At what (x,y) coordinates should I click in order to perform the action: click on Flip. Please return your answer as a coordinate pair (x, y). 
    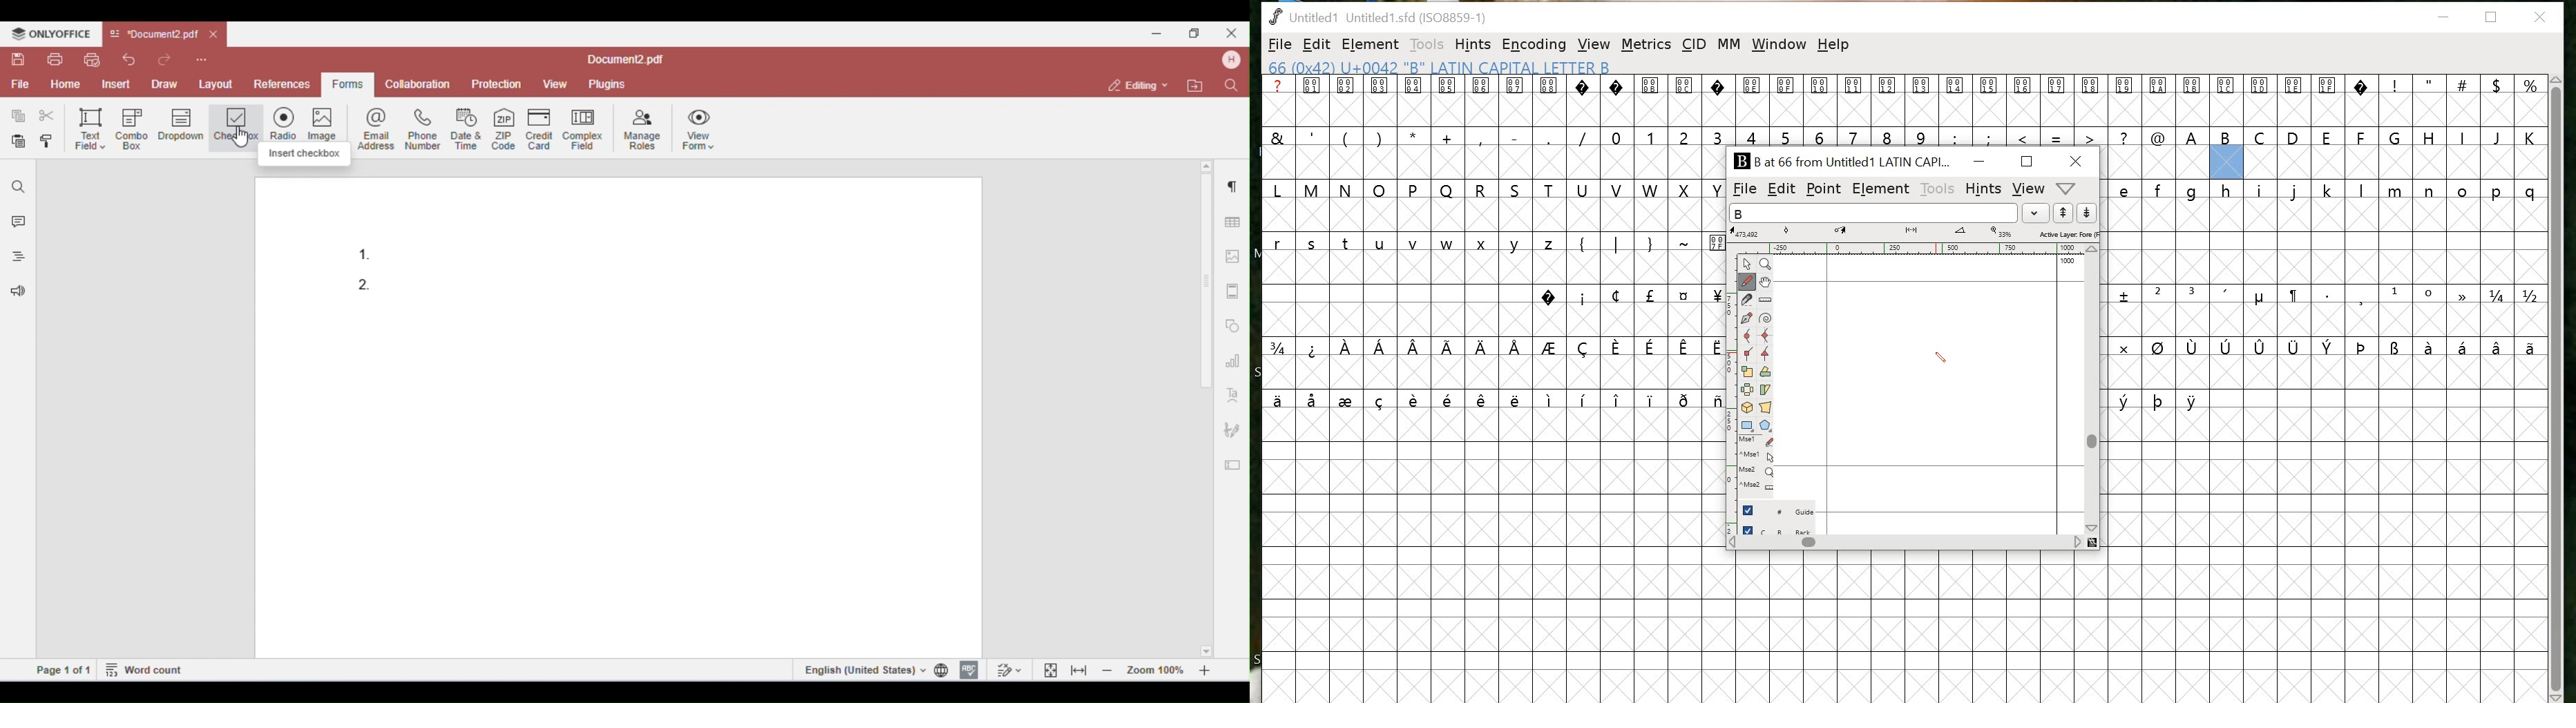
    Looking at the image, I should click on (1748, 392).